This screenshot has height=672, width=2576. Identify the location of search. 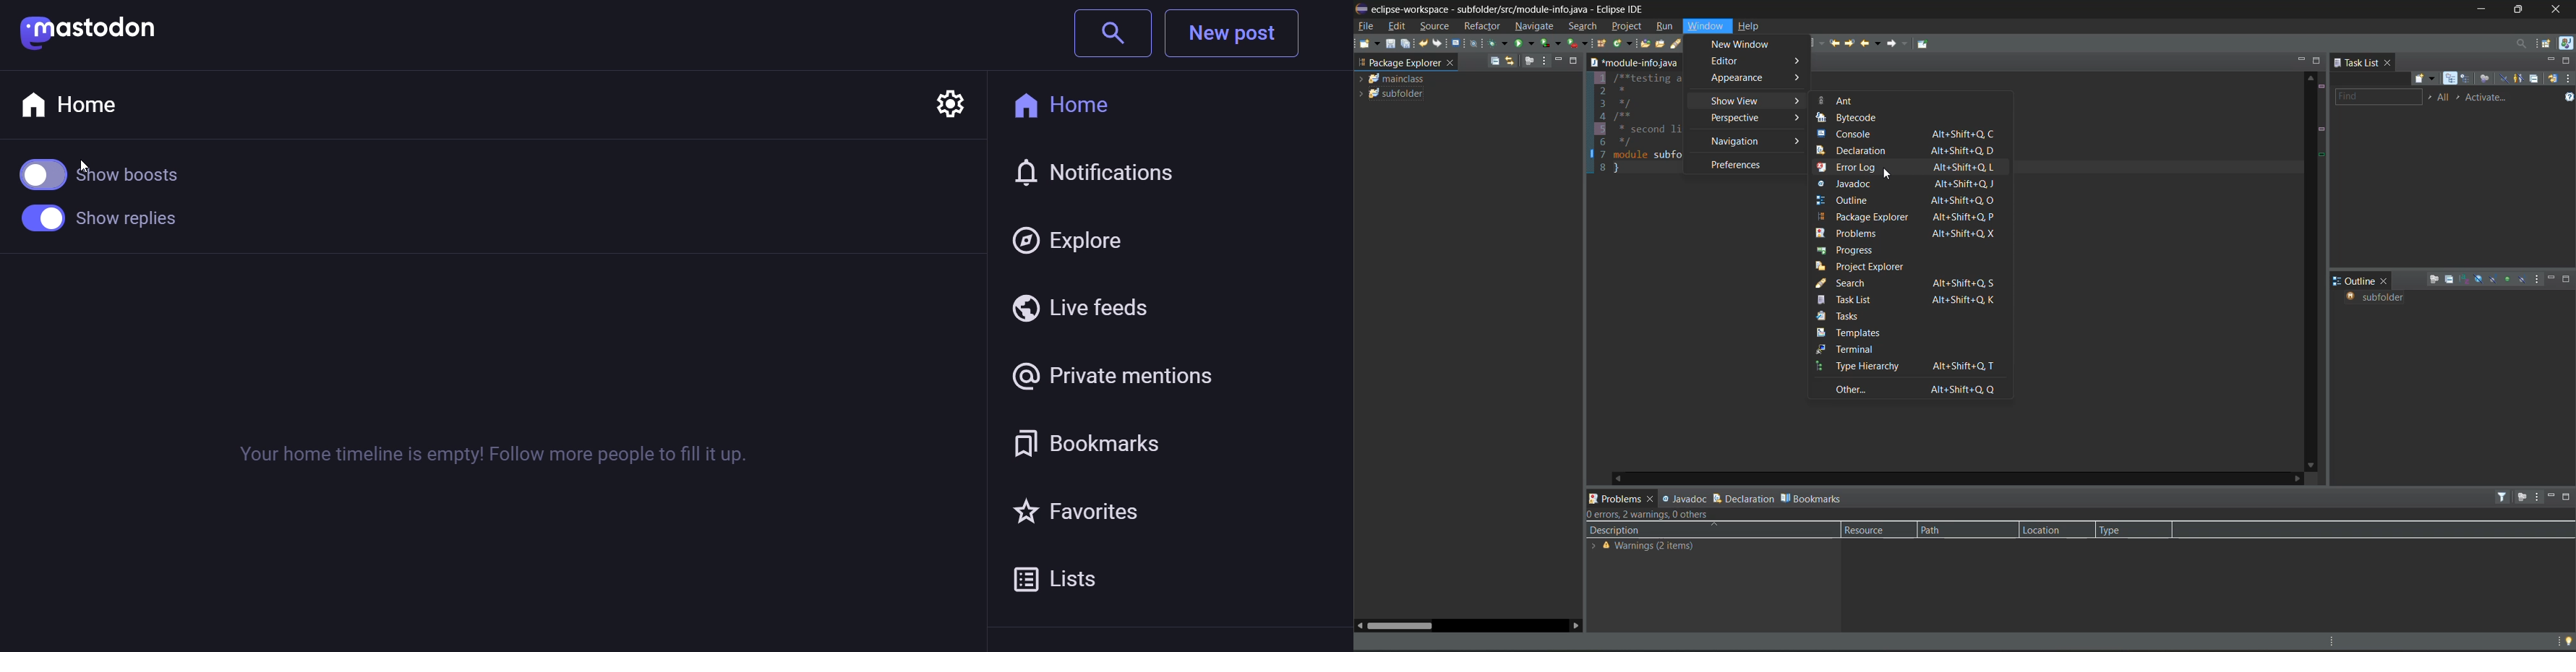
(1585, 27).